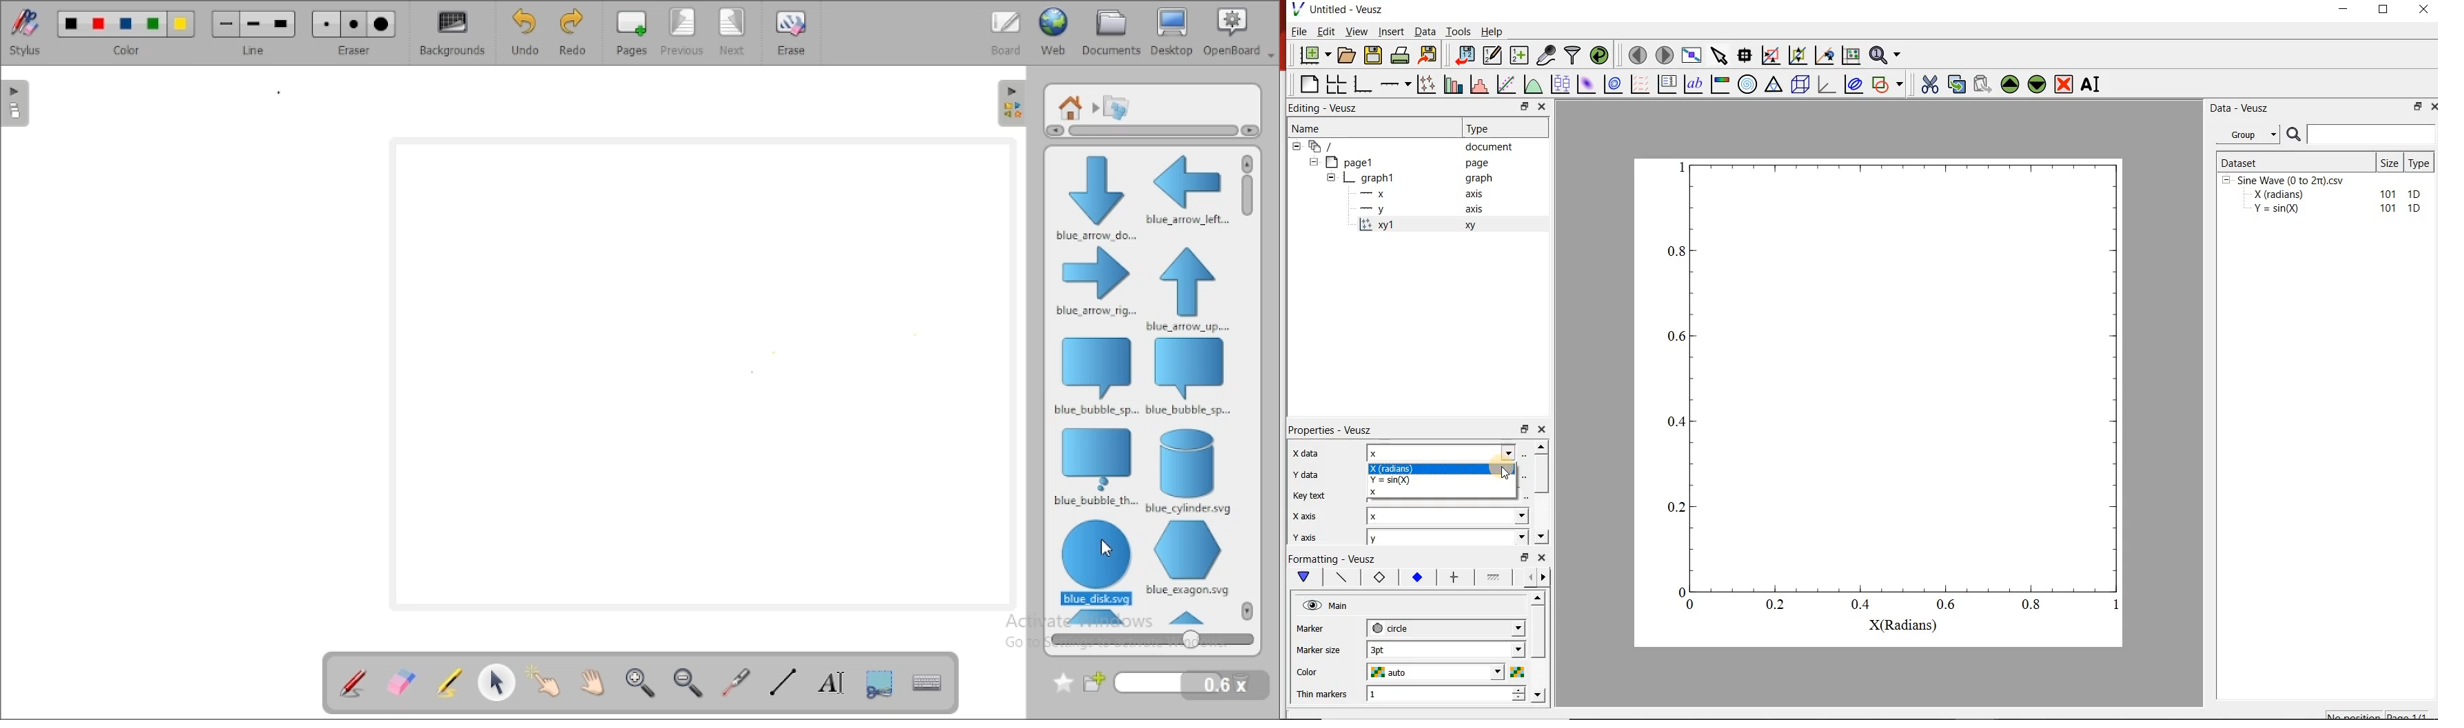  I want to click on edit and enter new datasets, so click(1493, 55).